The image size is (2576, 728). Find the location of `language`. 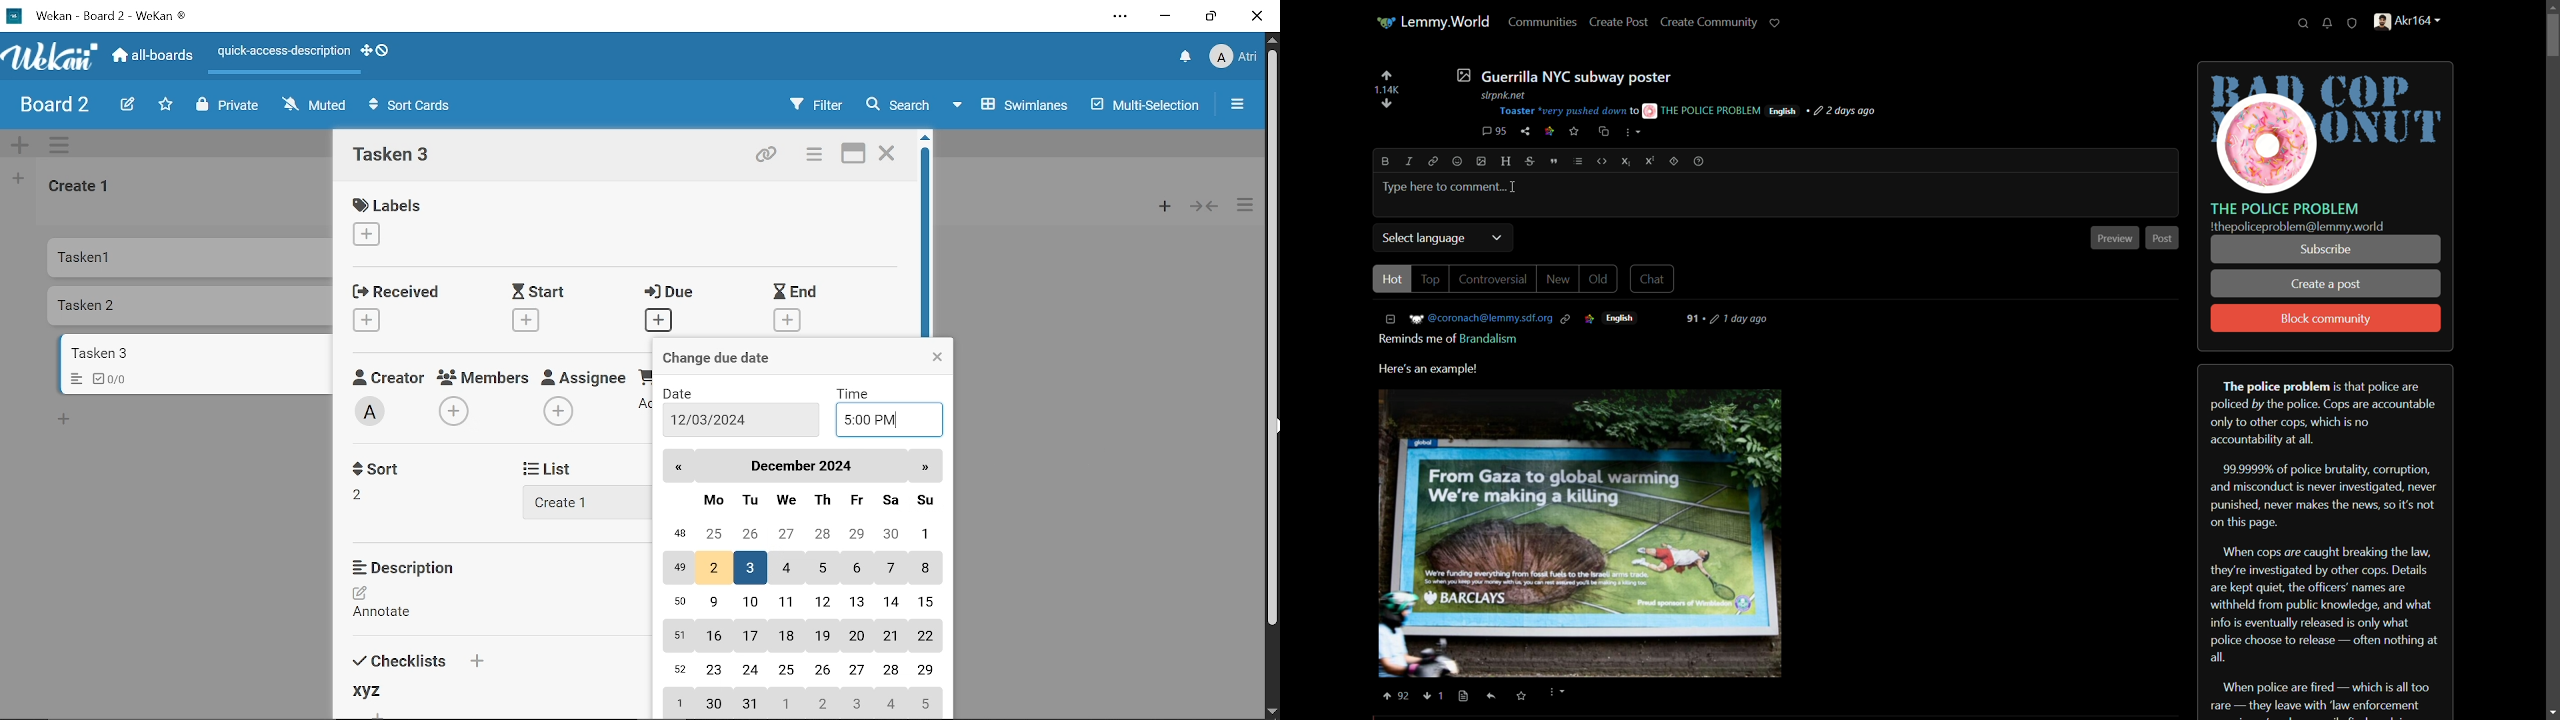

language is located at coordinates (1621, 319).